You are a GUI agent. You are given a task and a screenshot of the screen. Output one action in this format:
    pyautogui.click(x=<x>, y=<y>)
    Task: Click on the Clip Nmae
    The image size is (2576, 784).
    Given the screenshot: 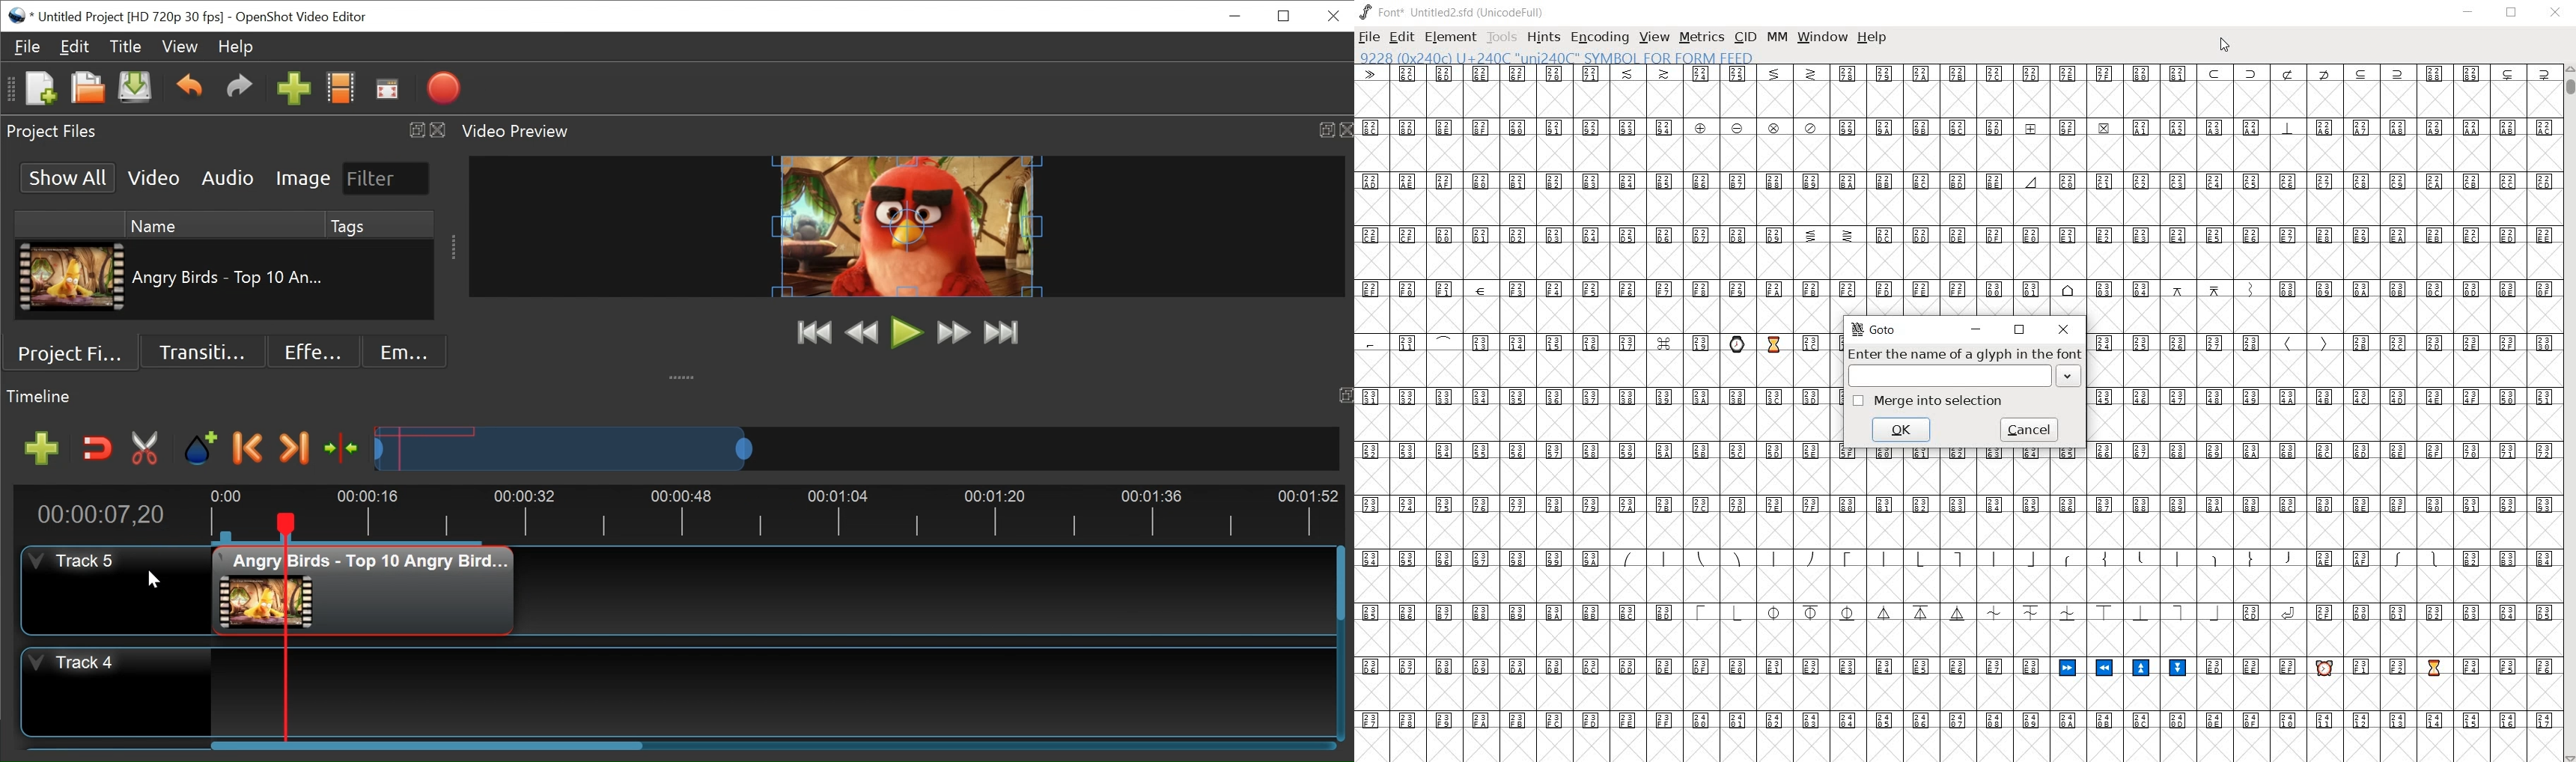 What is the action you would take?
    pyautogui.click(x=232, y=277)
    